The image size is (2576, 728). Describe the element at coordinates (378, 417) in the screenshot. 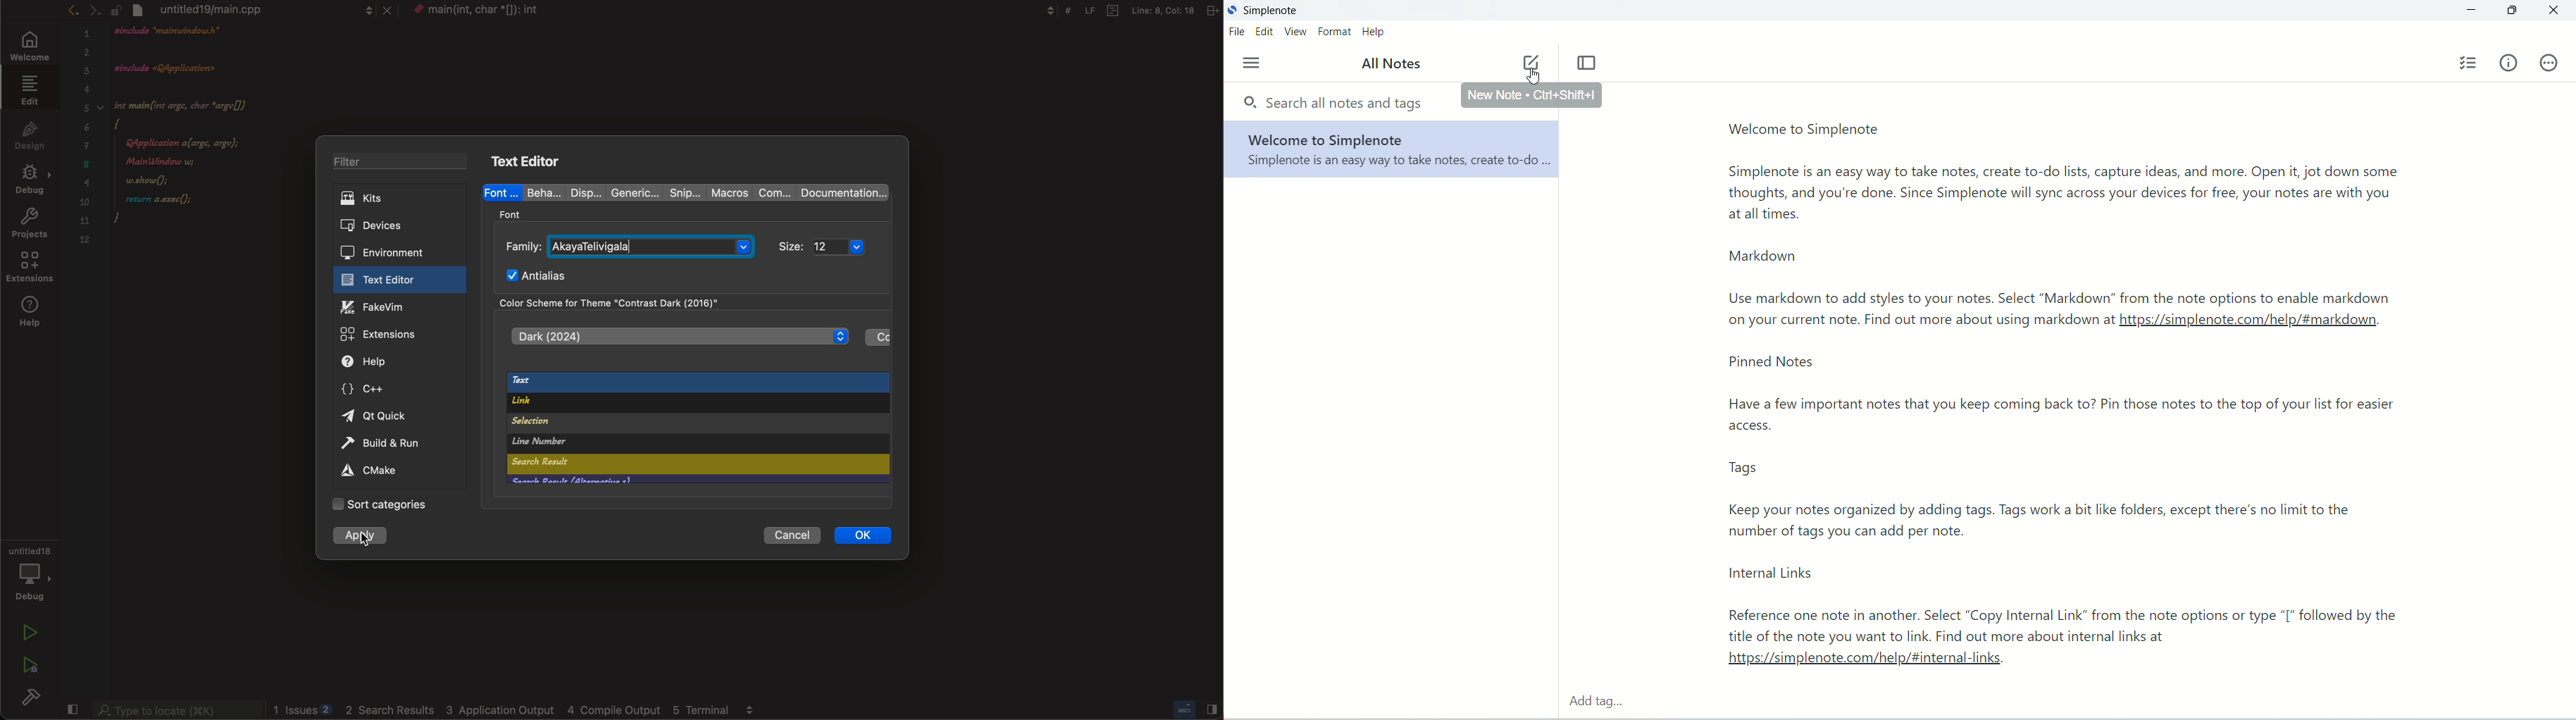

I see `quick` at that location.